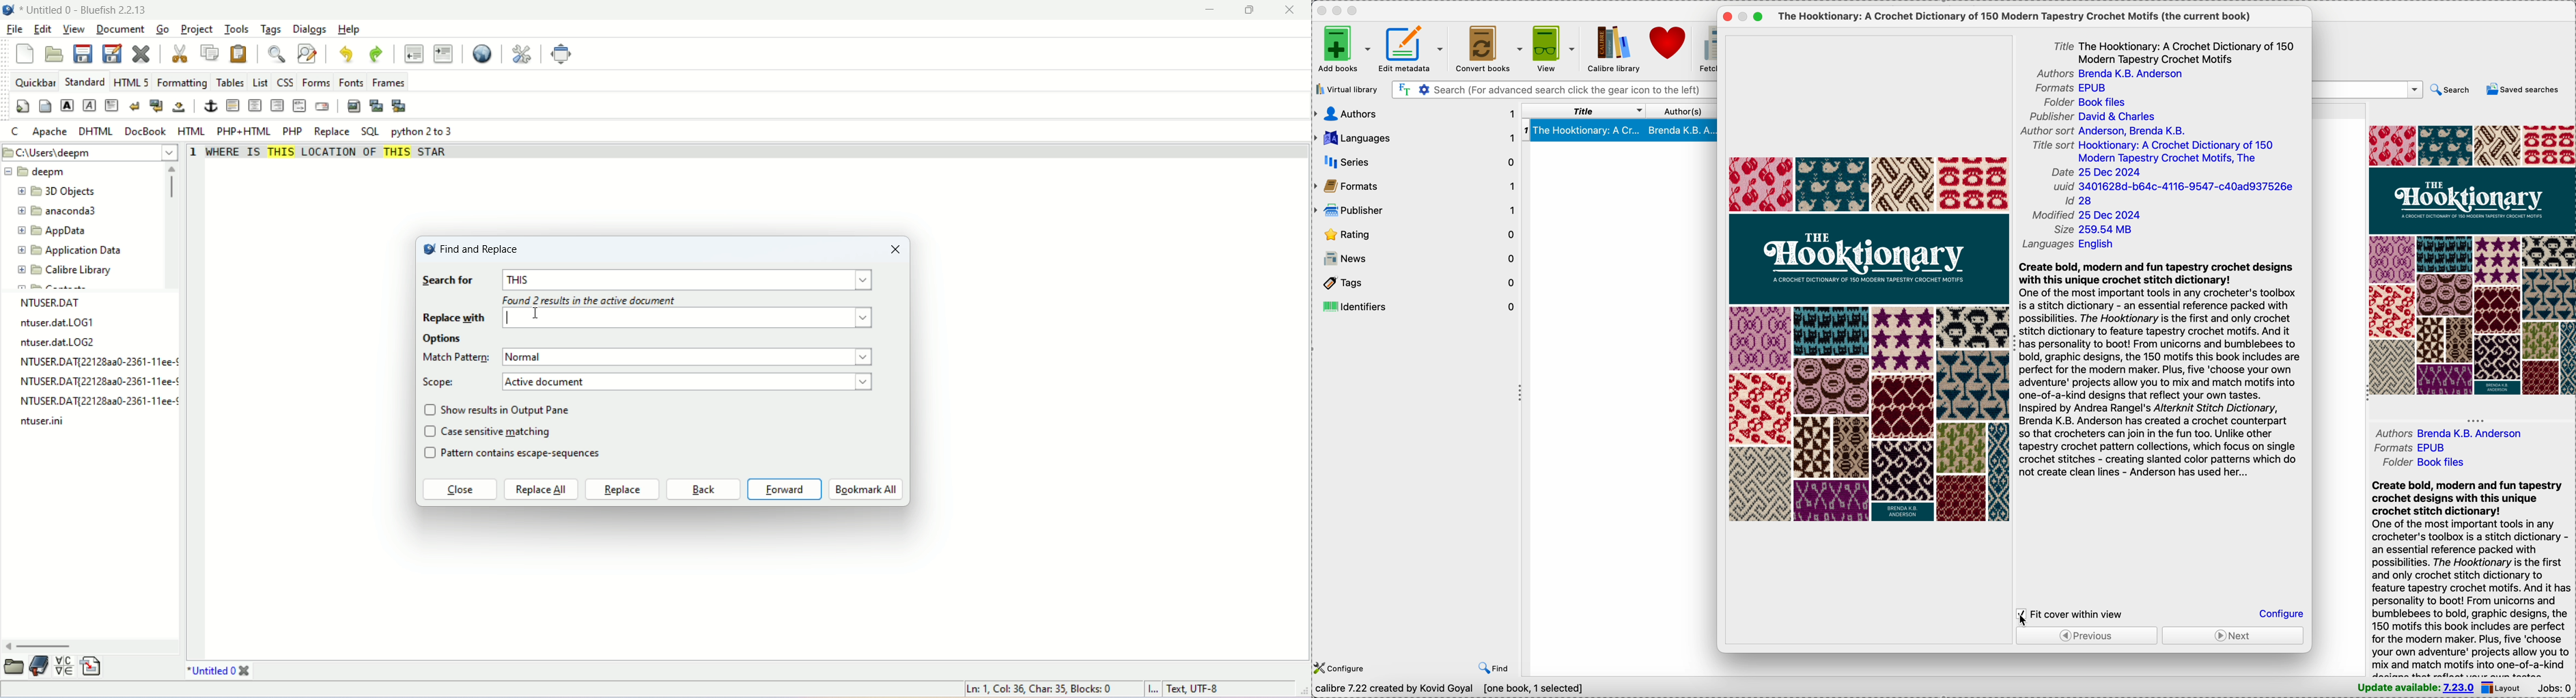 The image size is (2576, 700). I want to click on ntuser.data LOG1, so click(55, 324).